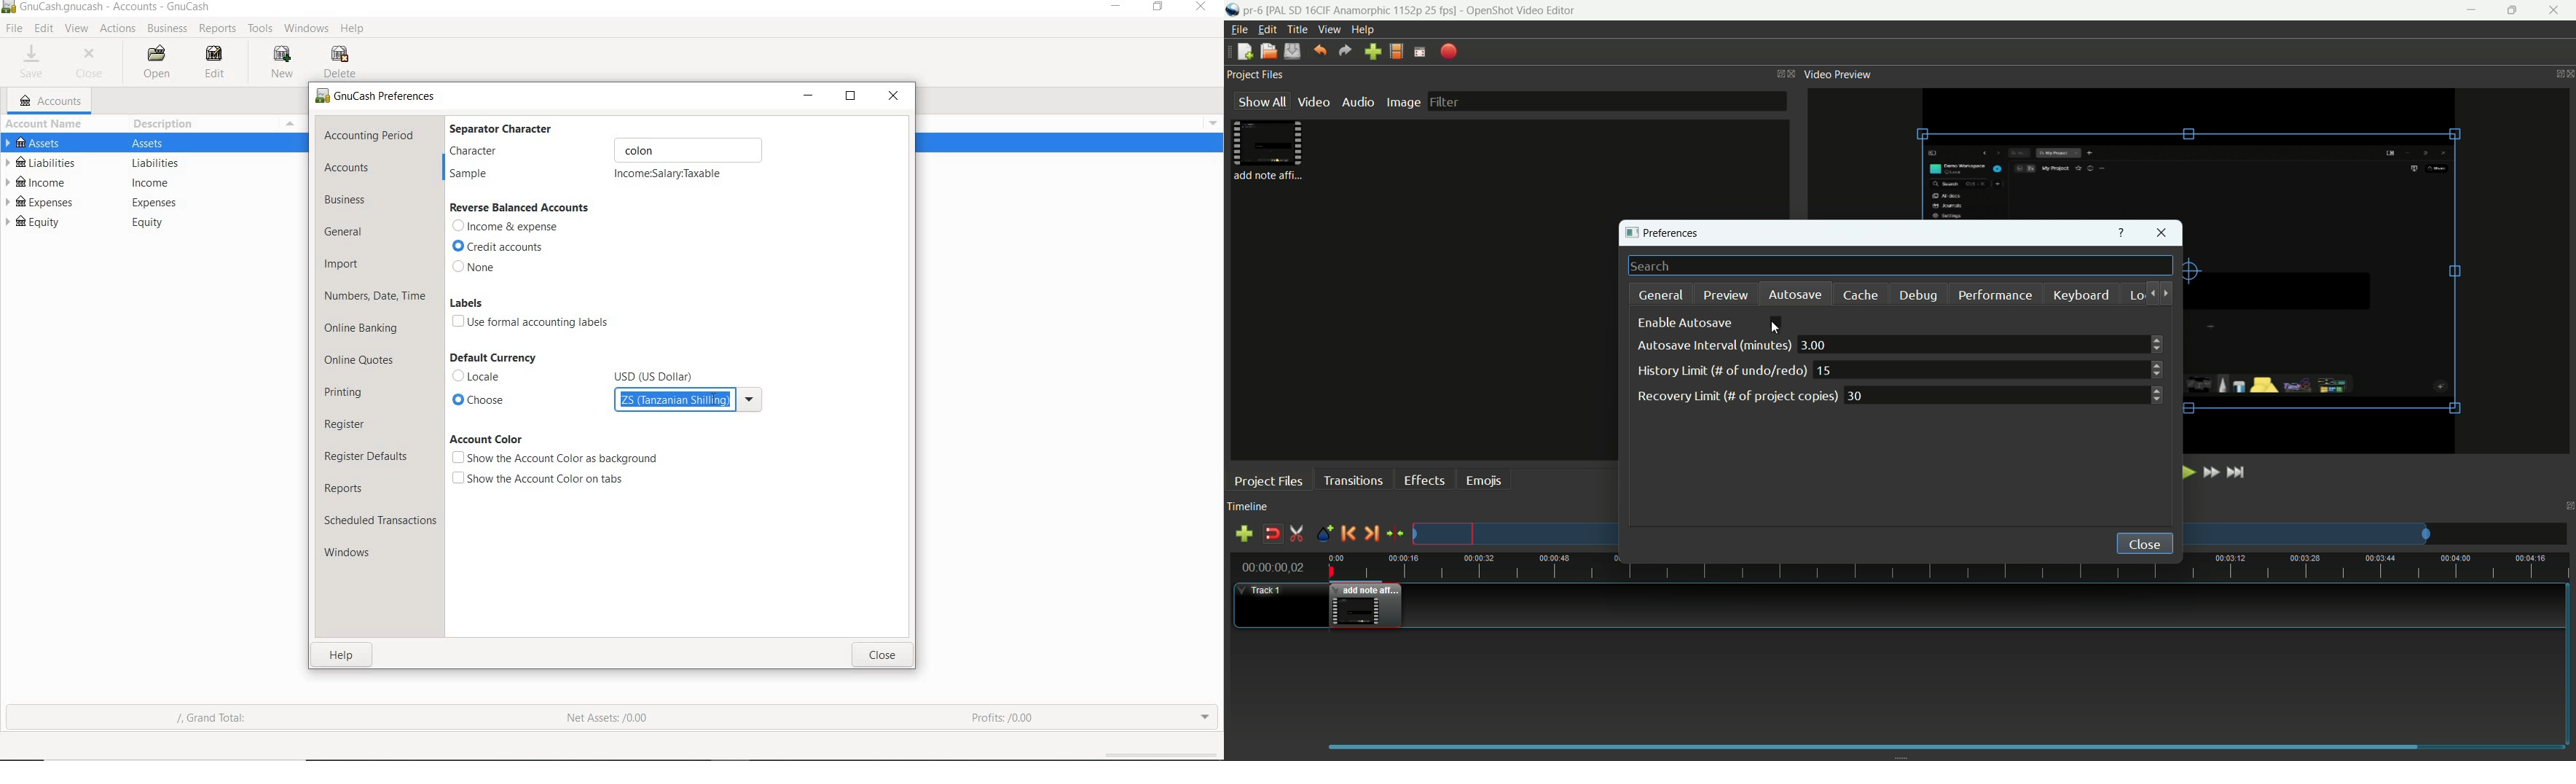  What do you see at coordinates (347, 488) in the screenshot?
I see `reports` at bounding box center [347, 488].